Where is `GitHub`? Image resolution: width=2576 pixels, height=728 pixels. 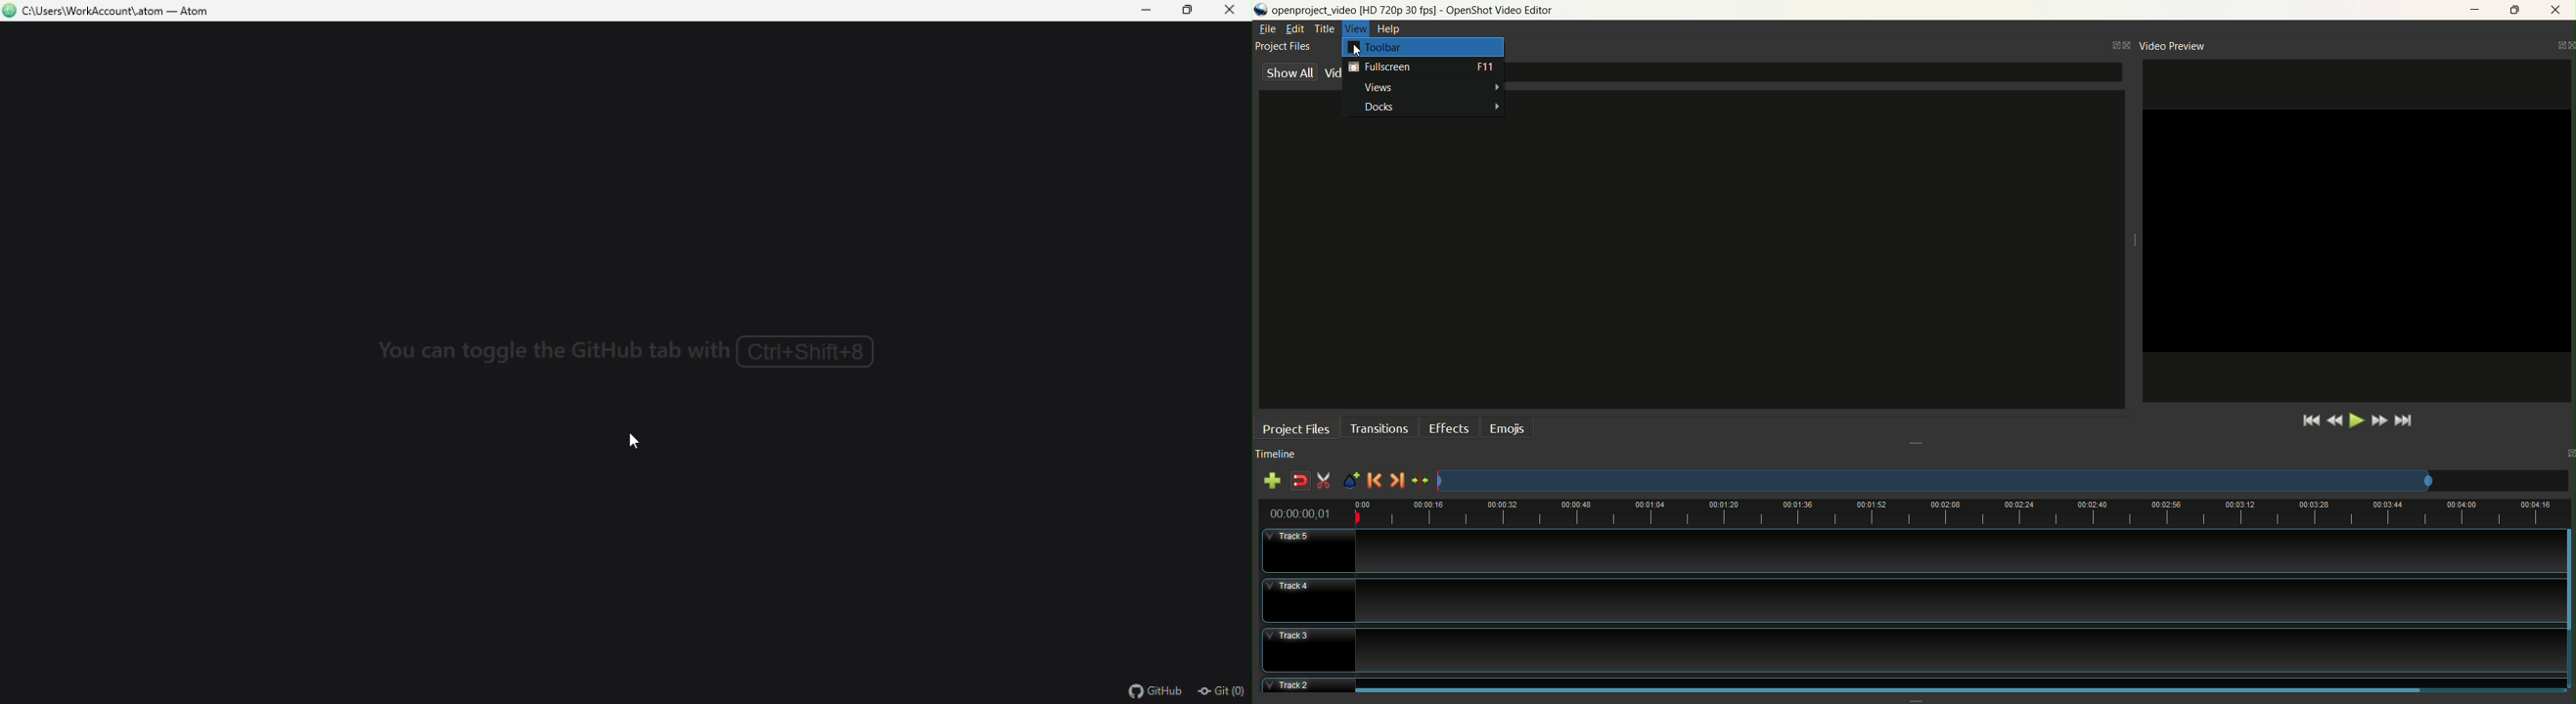 GitHub is located at coordinates (1141, 689).